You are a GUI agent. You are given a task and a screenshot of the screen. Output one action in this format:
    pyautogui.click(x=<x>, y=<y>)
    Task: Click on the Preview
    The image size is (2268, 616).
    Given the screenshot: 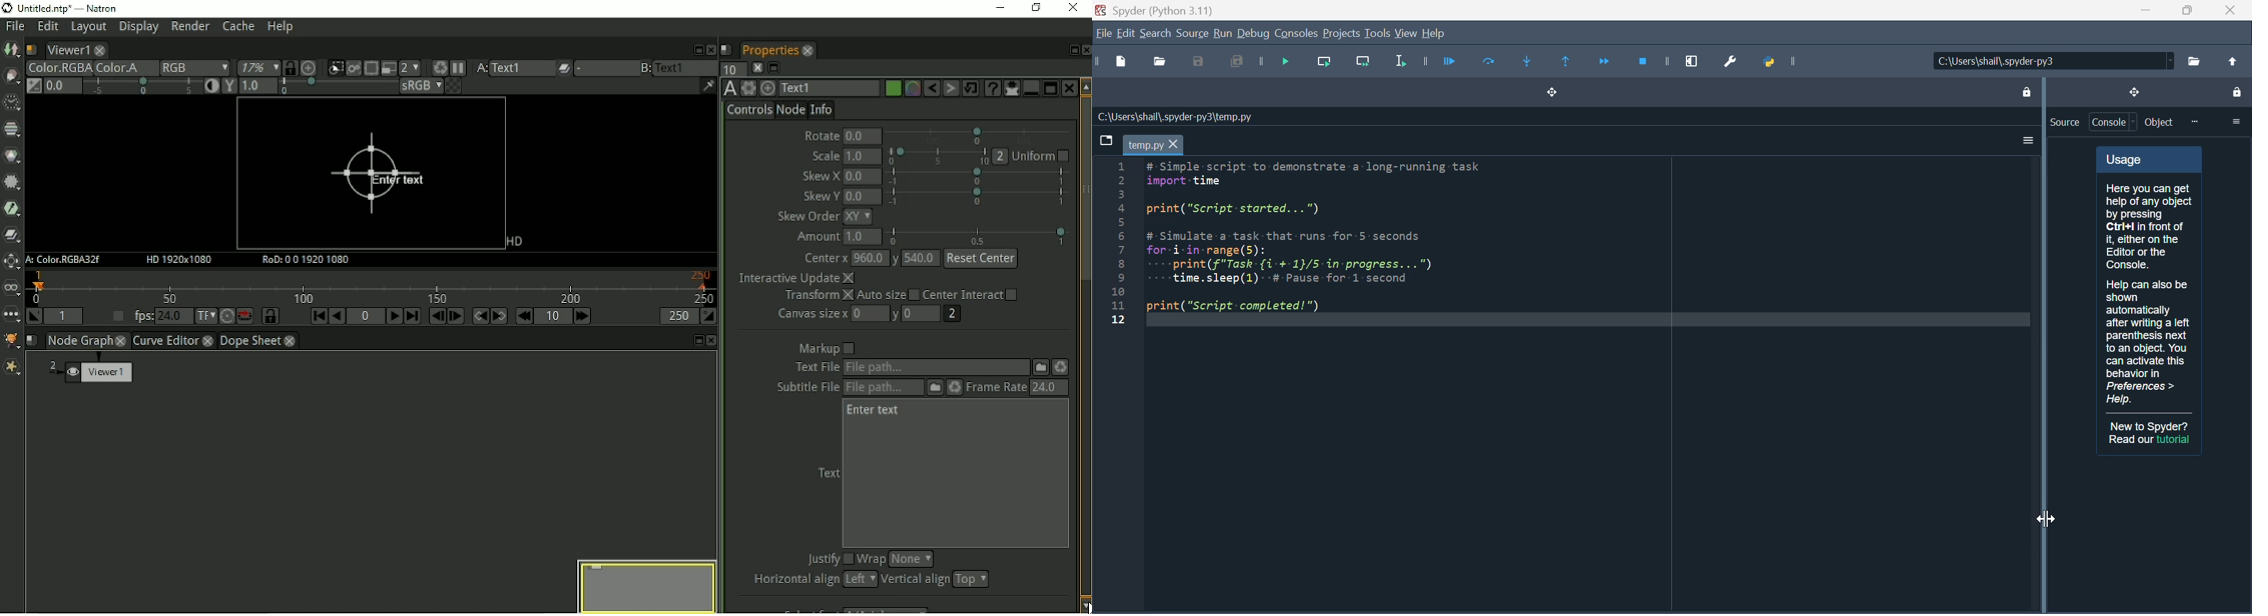 What is the action you would take?
    pyautogui.click(x=644, y=584)
    